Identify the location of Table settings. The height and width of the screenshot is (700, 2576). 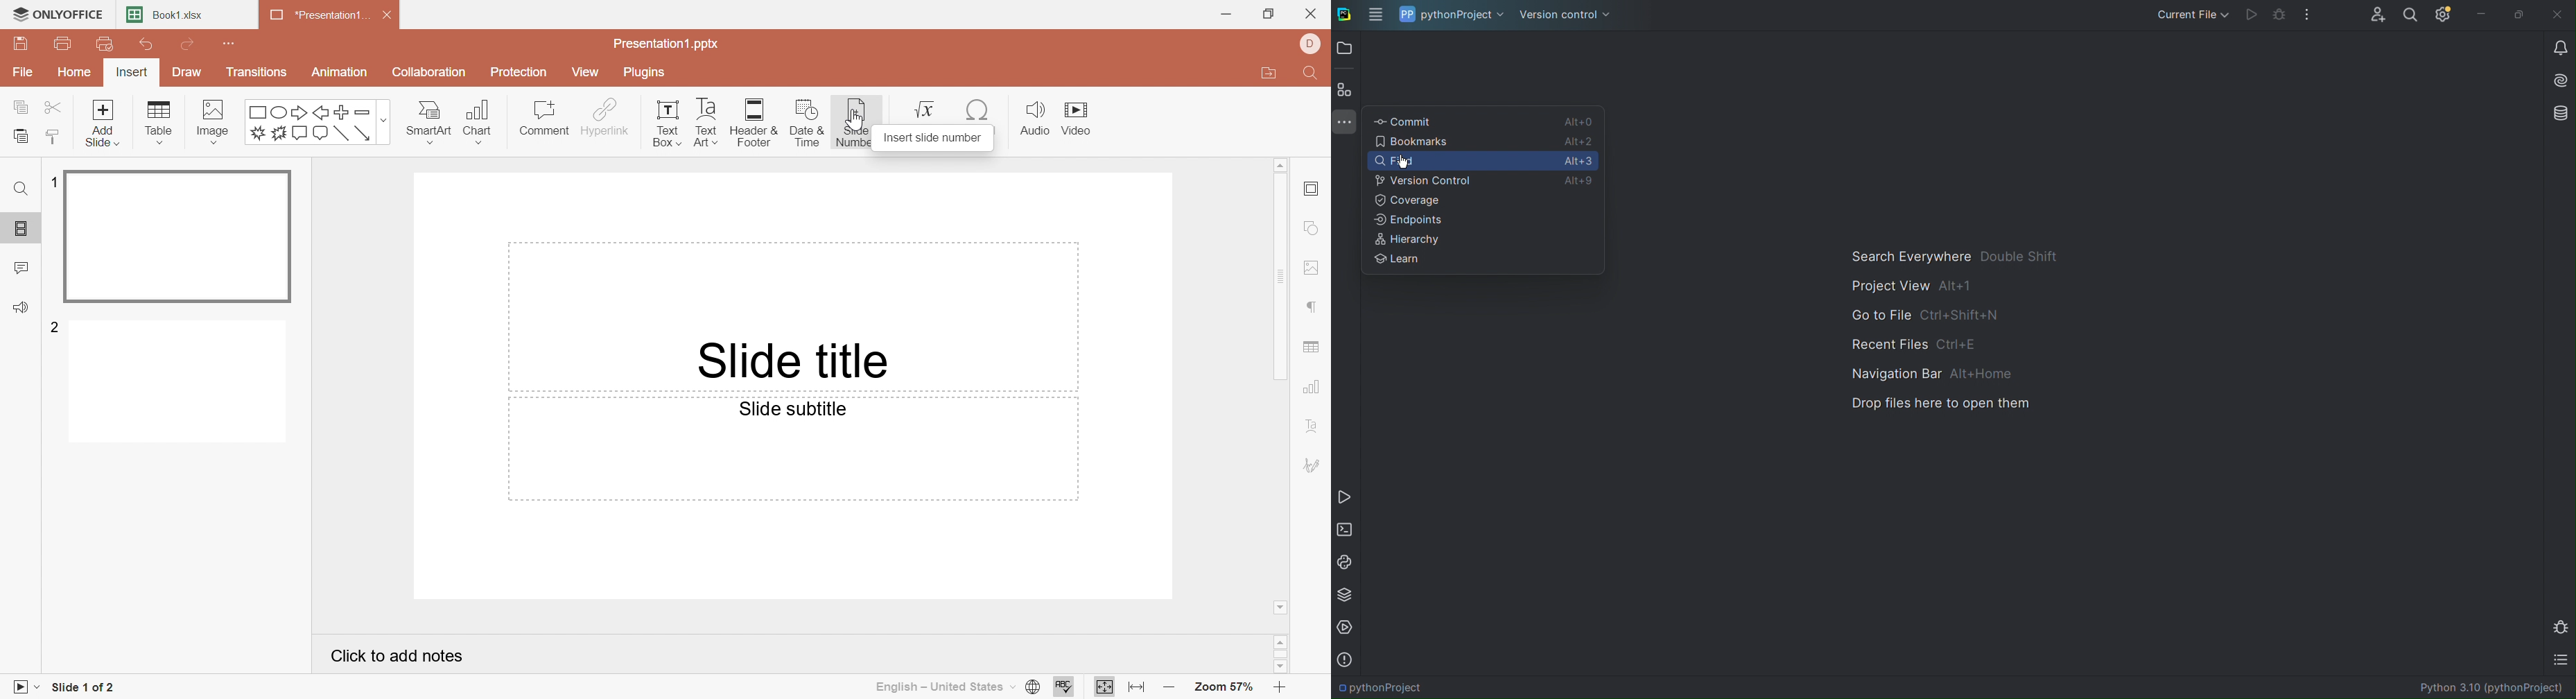
(1312, 349).